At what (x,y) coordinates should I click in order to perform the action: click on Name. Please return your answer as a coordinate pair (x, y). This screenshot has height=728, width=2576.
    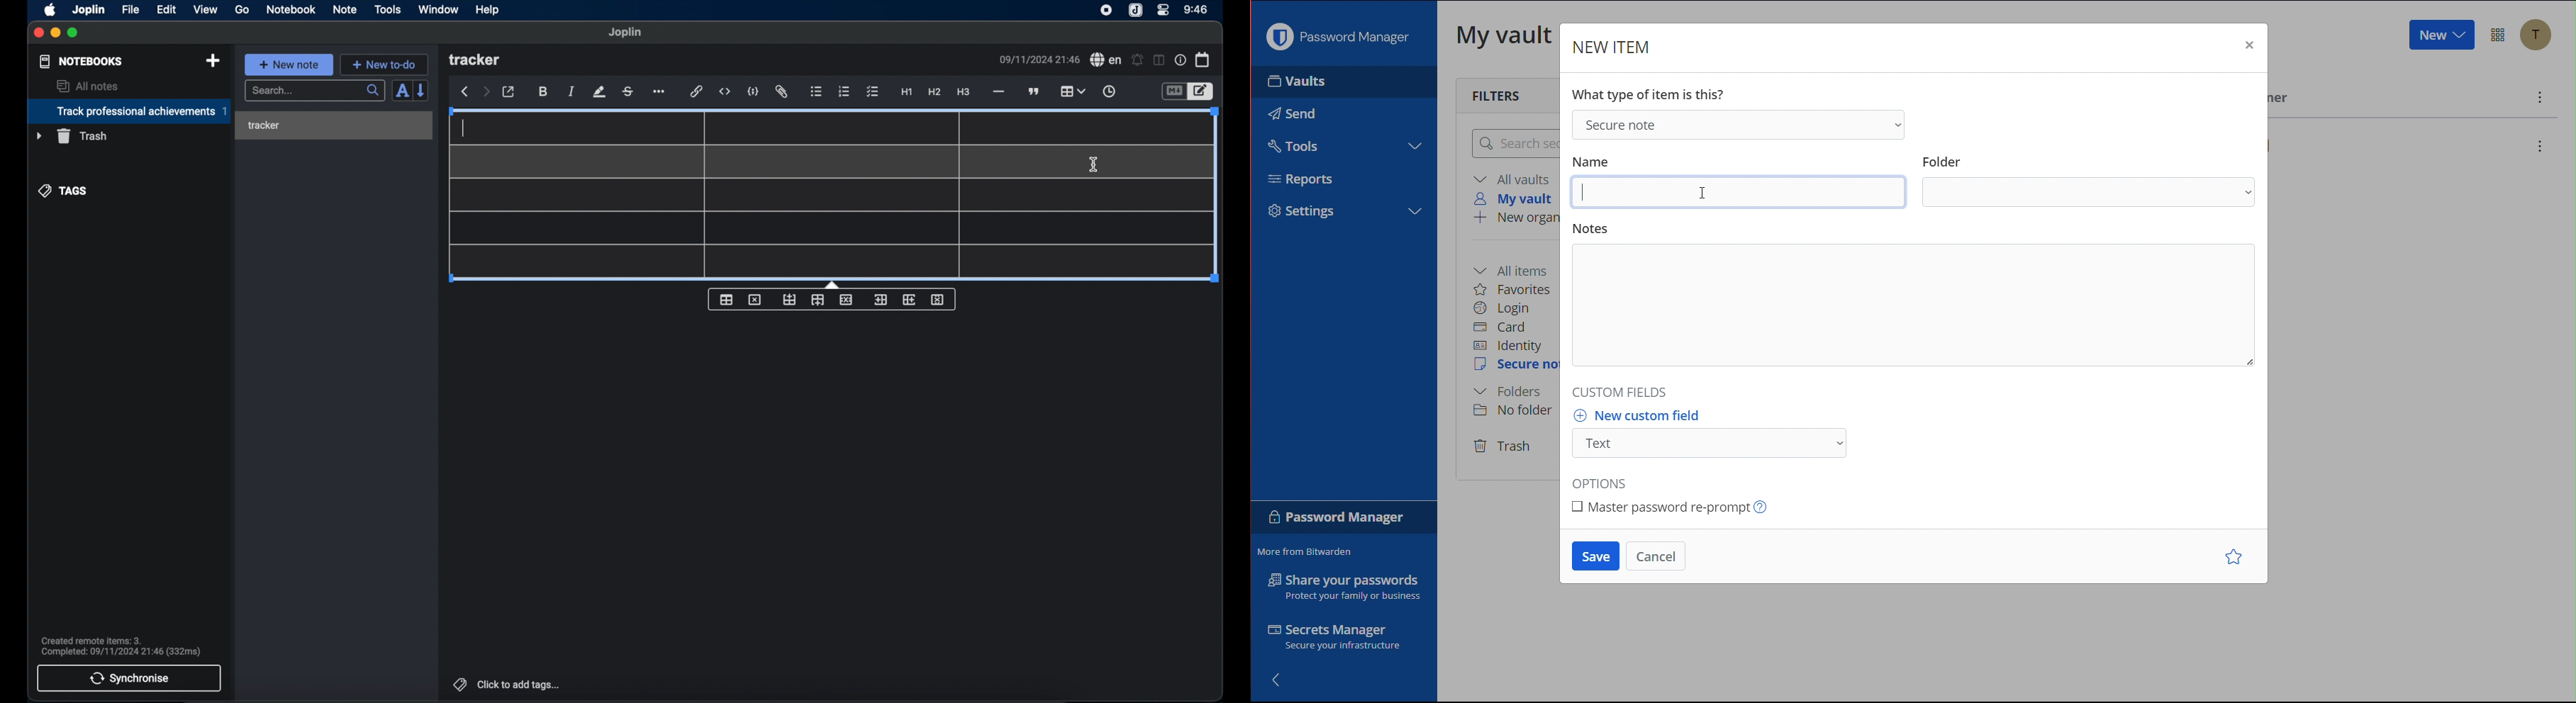
    Looking at the image, I should click on (1739, 191).